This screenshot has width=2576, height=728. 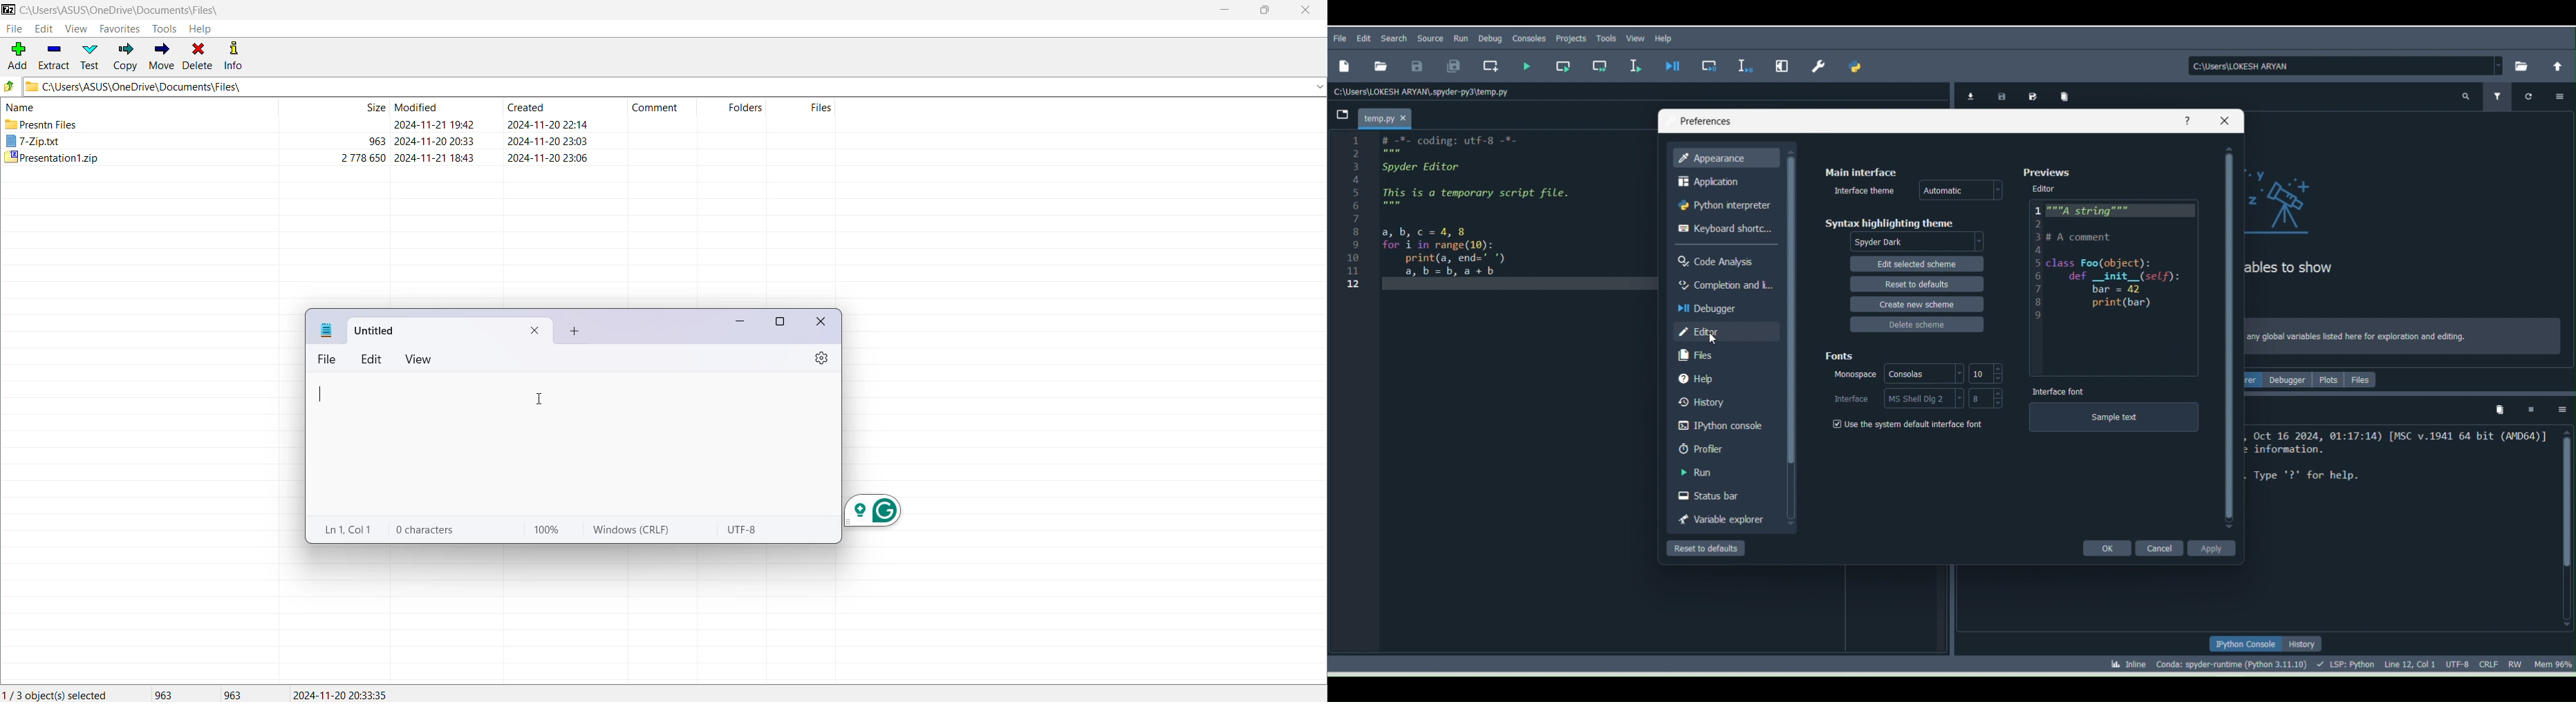 What do you see at coordinates (2564, 527) in the screenshot?
I see `Scrollbar` at bounding box center [2564, 527].